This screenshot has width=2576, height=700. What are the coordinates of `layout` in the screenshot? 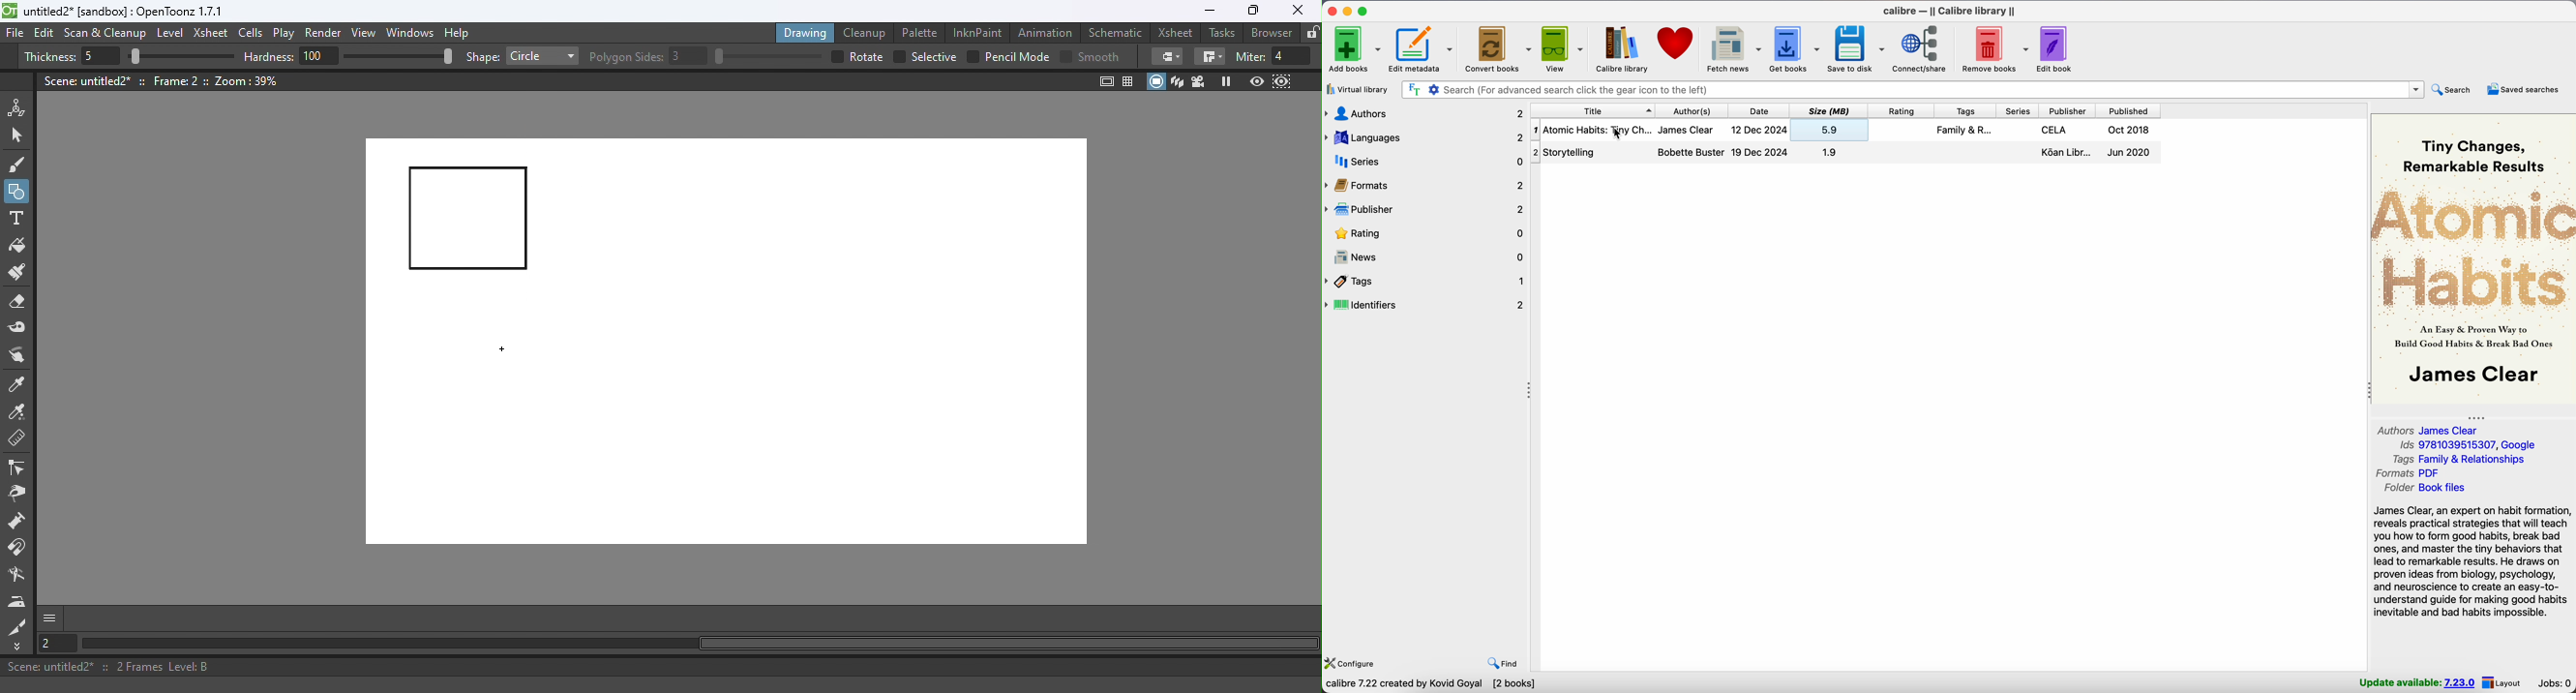 It's located at (2502, 683).